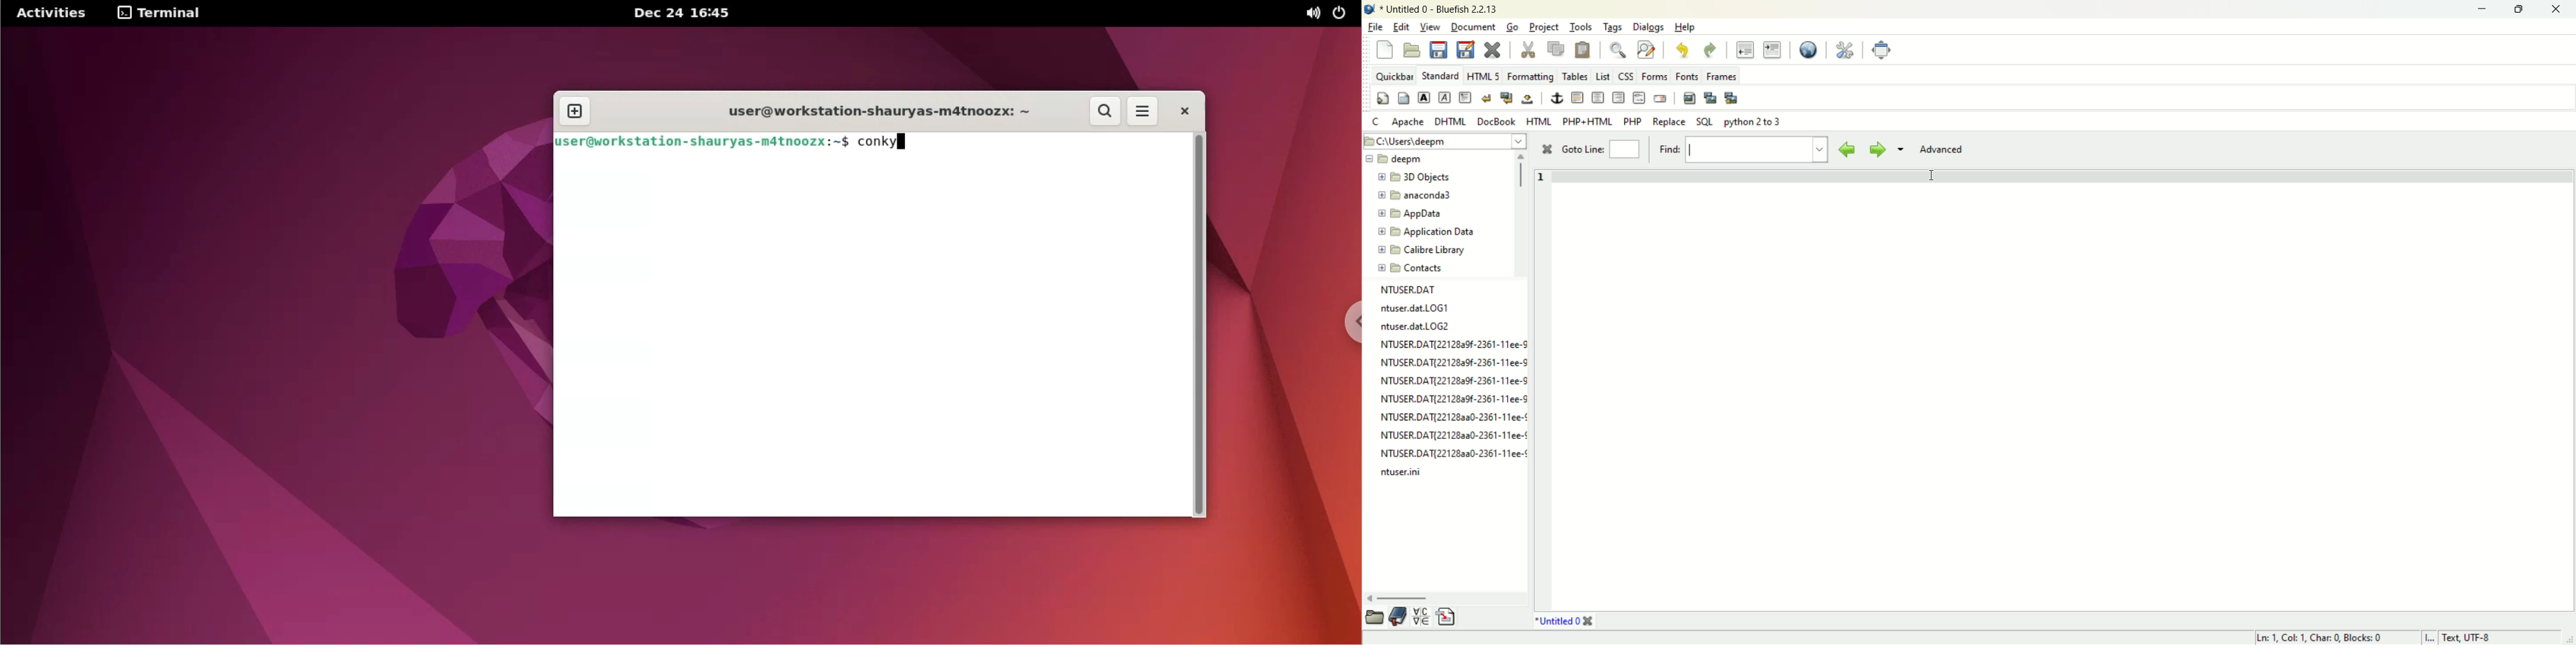 Image resolution: width=2576 pixels, height=672 pixels. What do you see at coordinates (1488, 99) in the screenshot?
I see `break` at bounding box center [1488, 99].